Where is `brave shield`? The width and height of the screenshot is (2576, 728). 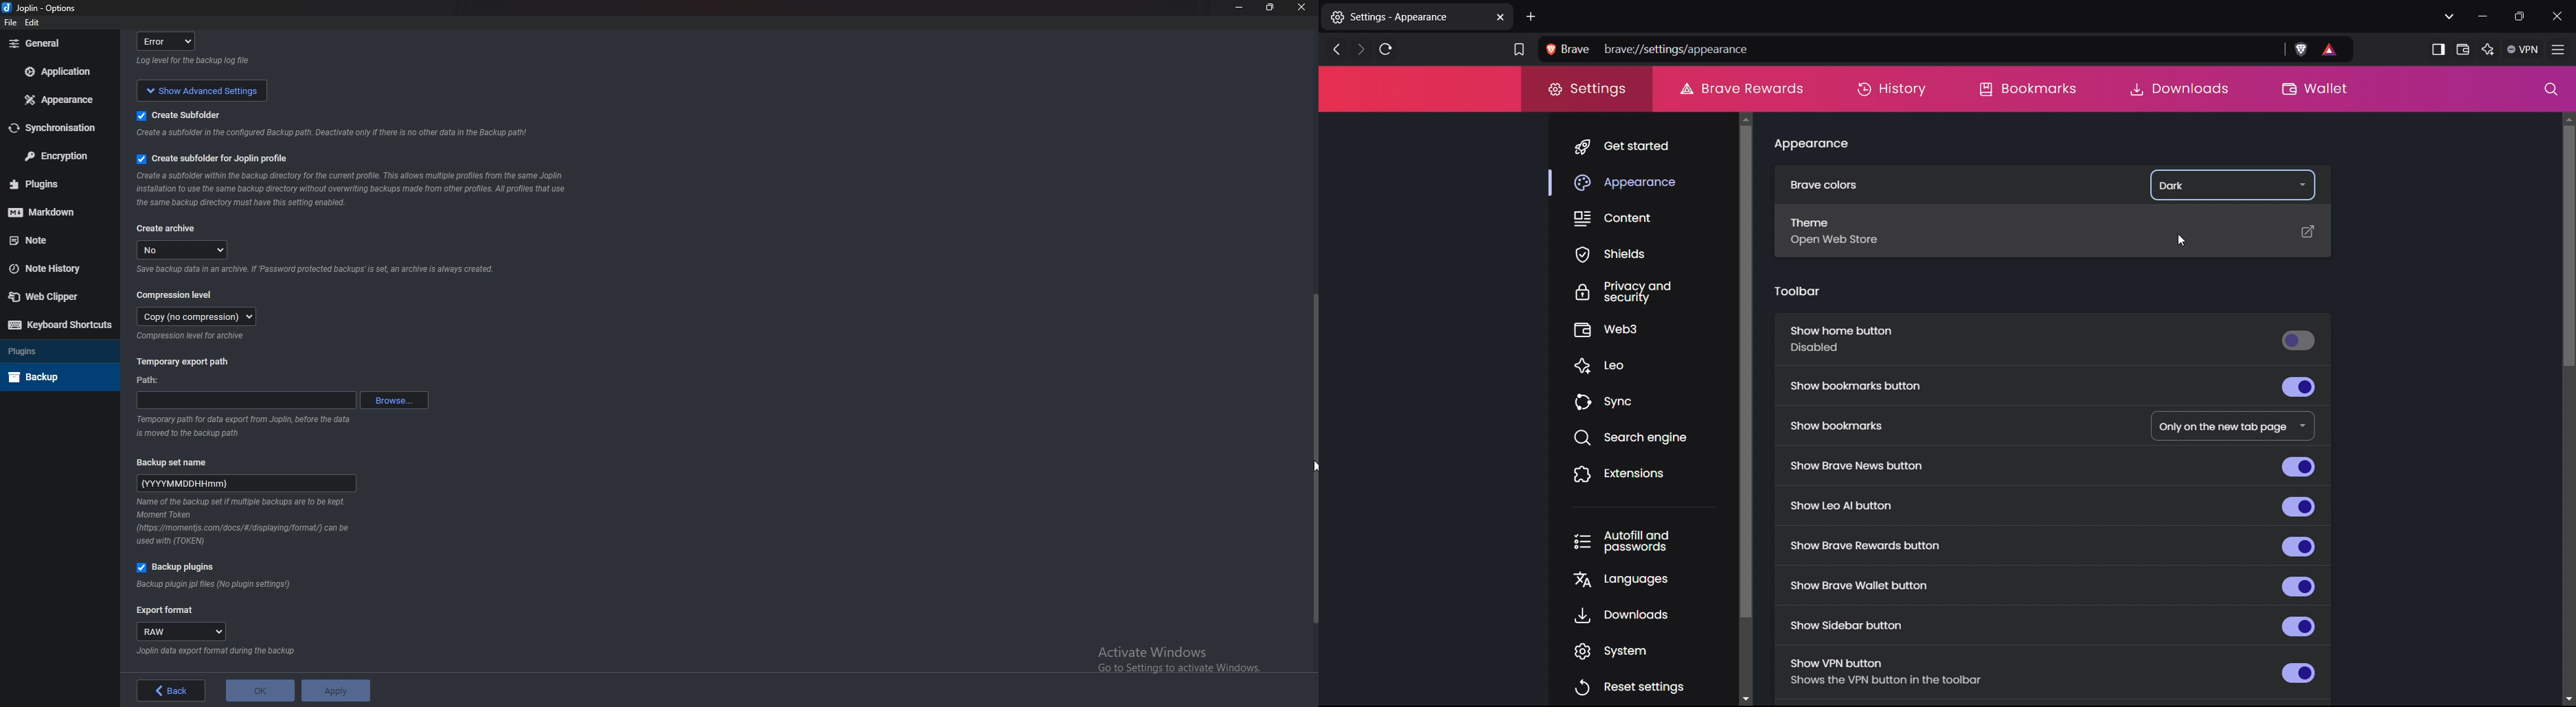
brave shield is located at coordinates (2301, 50).